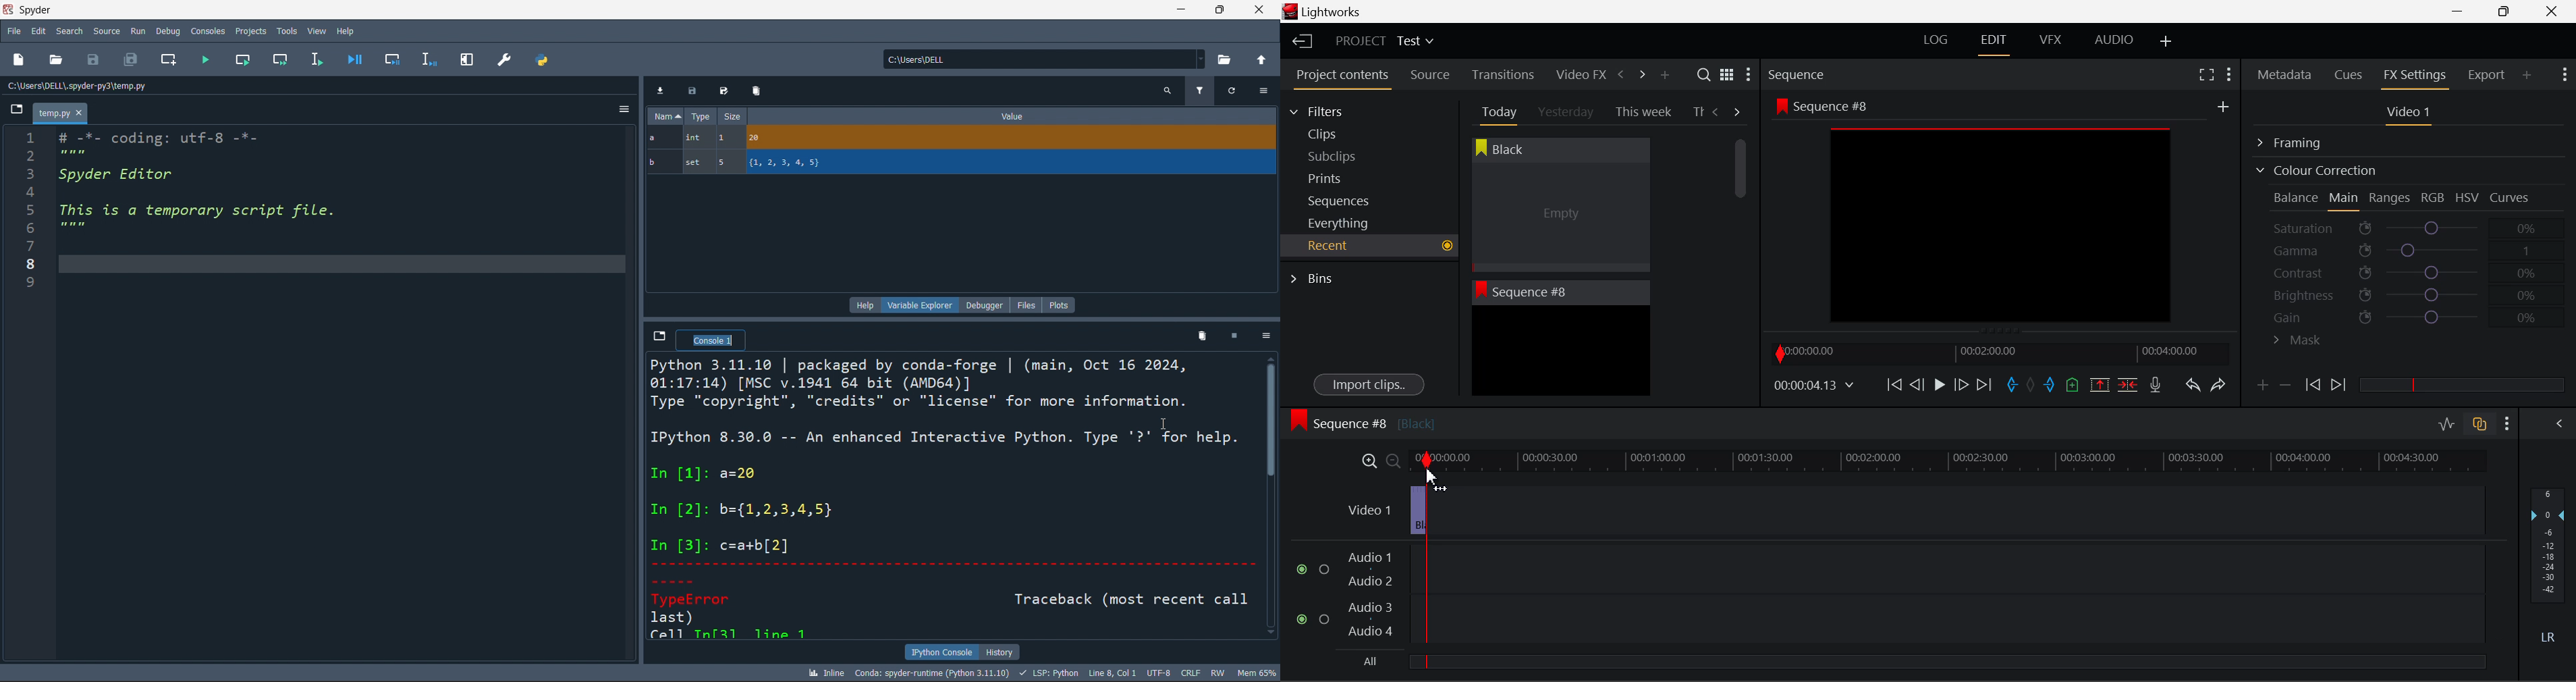 This screenshot has width=2576, height=700. I want to click on save data as, so click(722, 91).